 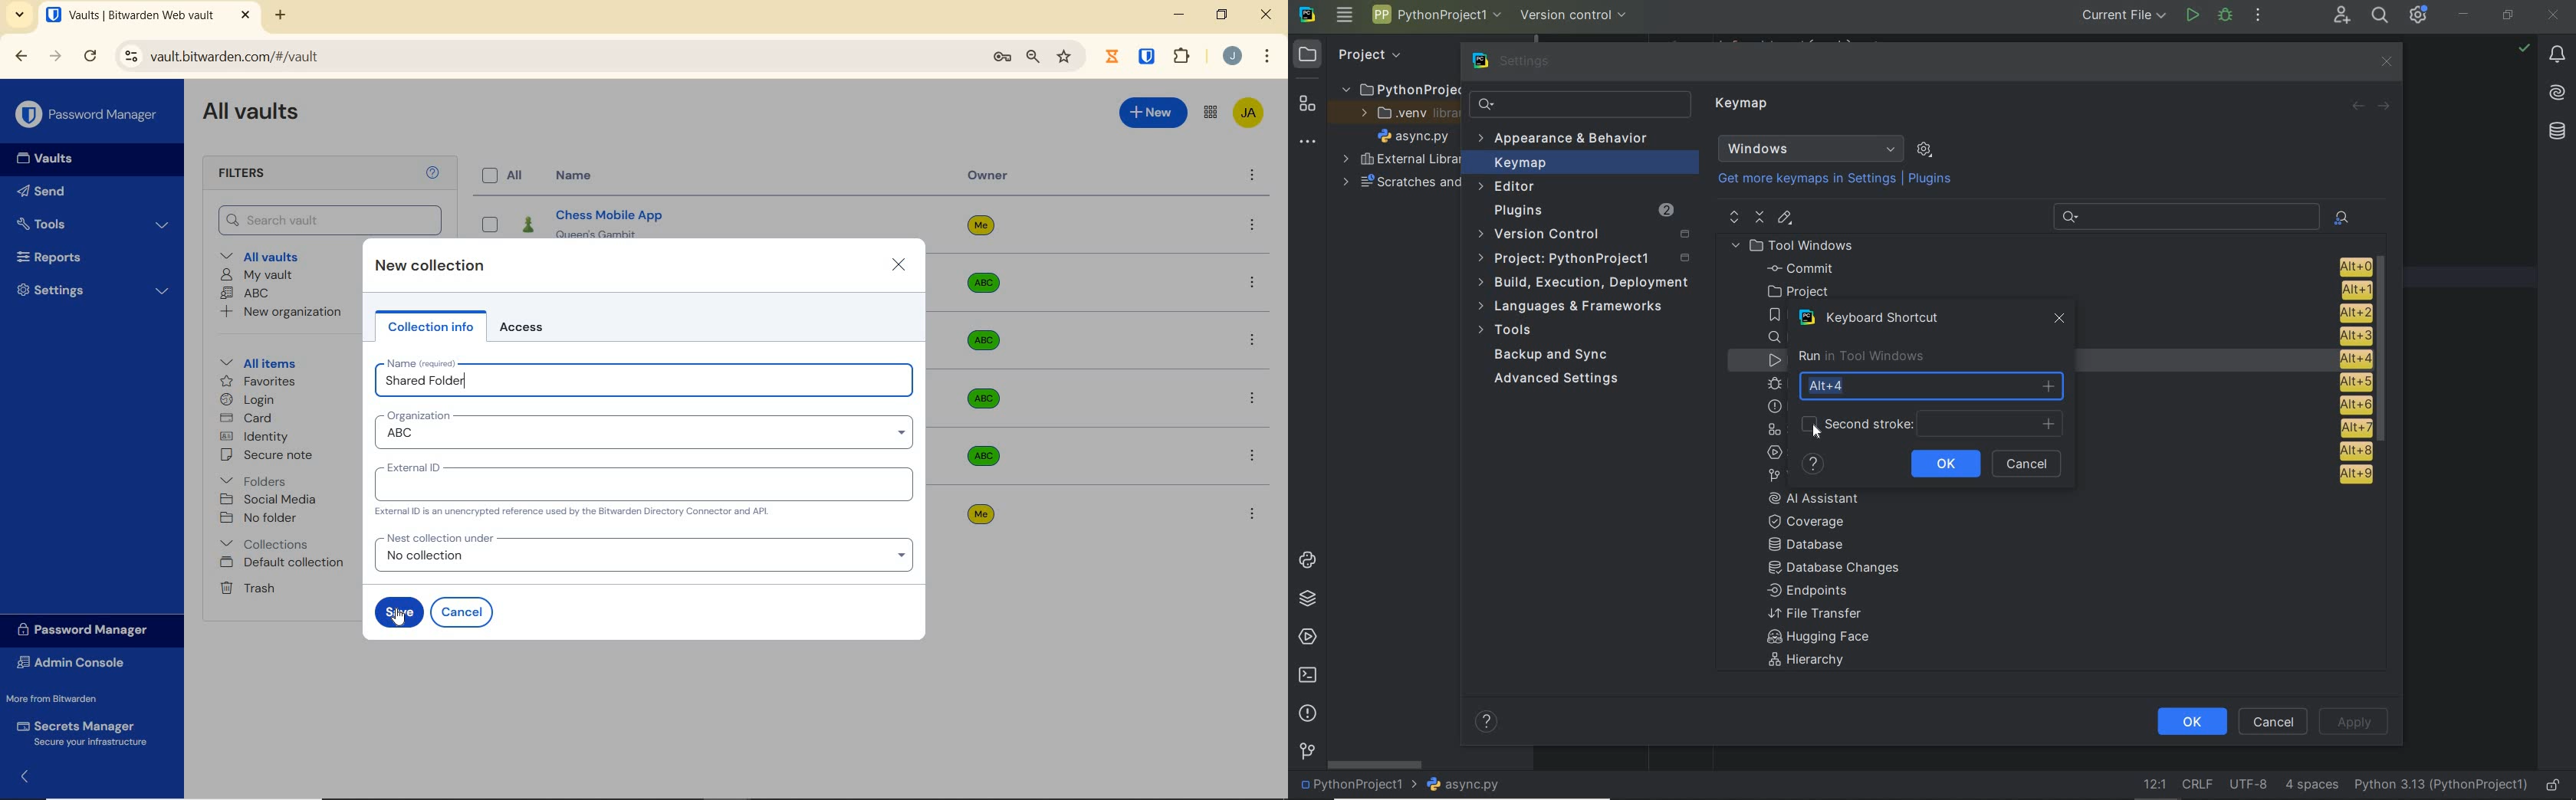 I want to click on Organization, so click(x=418, y=415).